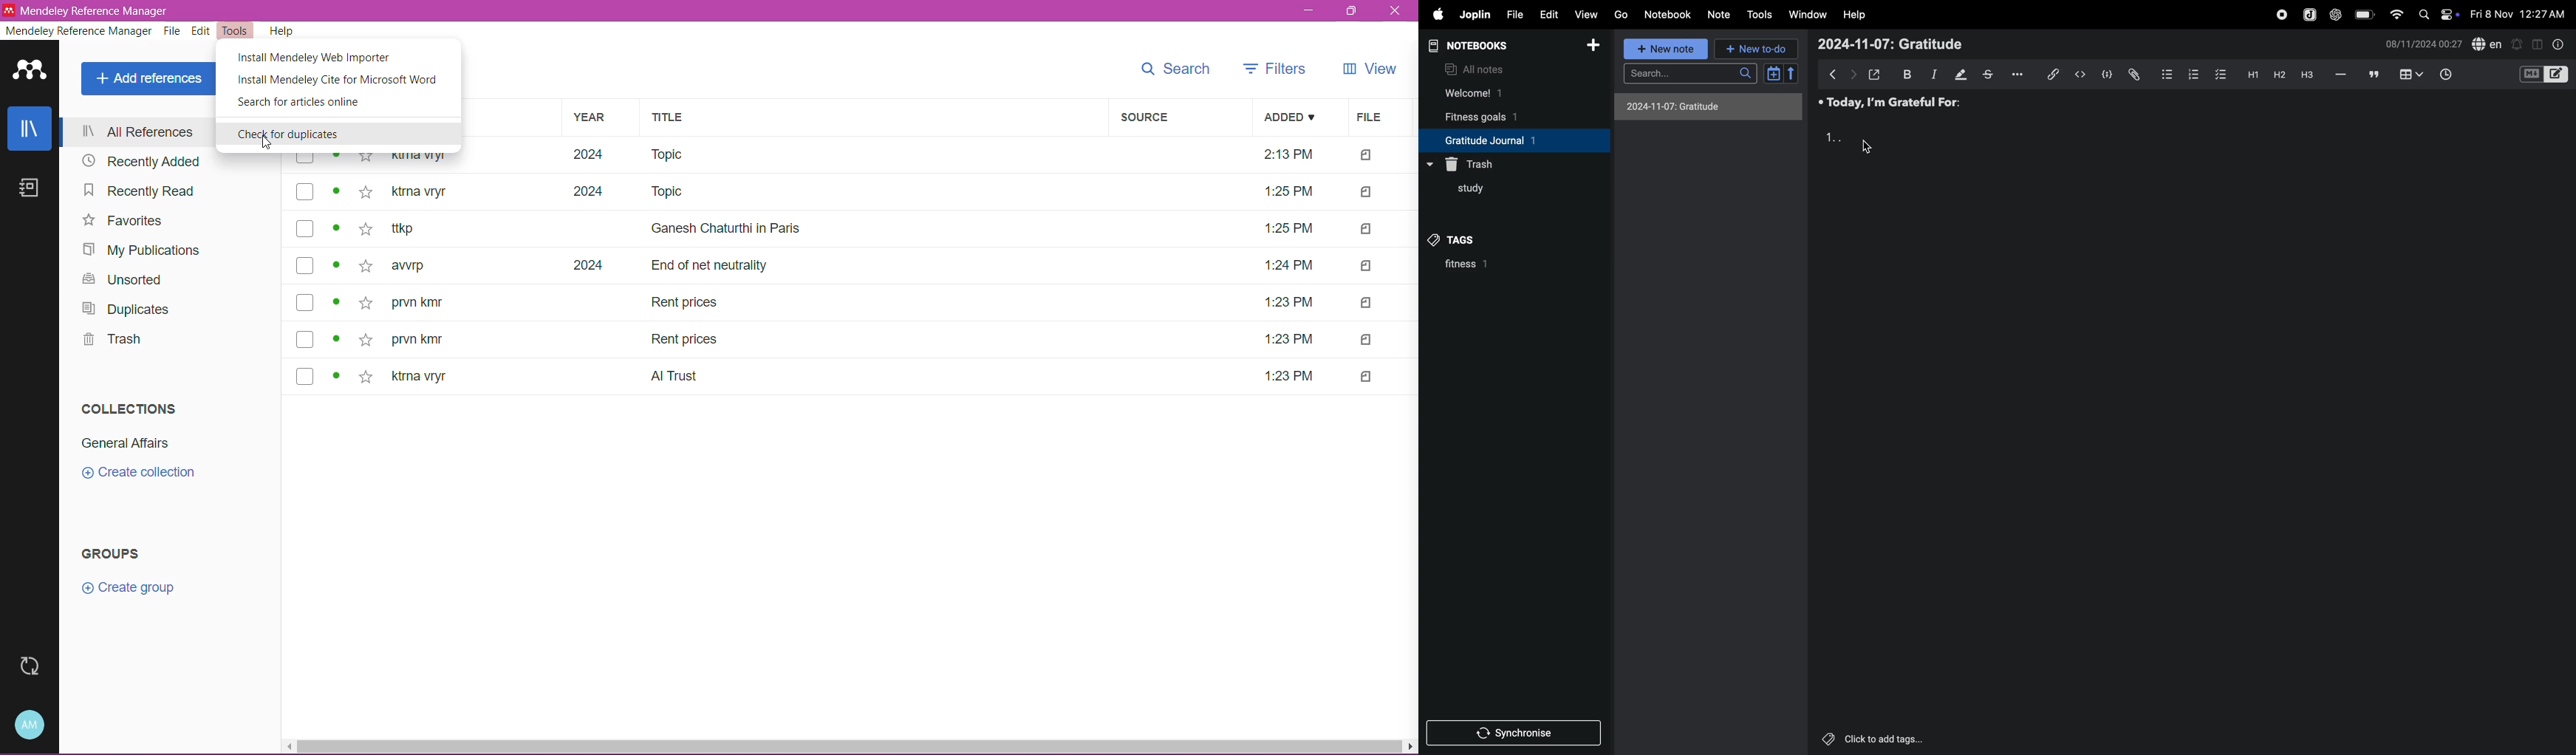 The image size is (2576, 756). What do you see at coordinates (1668, 14) in the screenshot?
I see `notebook` at bounding box center [1668, 14].